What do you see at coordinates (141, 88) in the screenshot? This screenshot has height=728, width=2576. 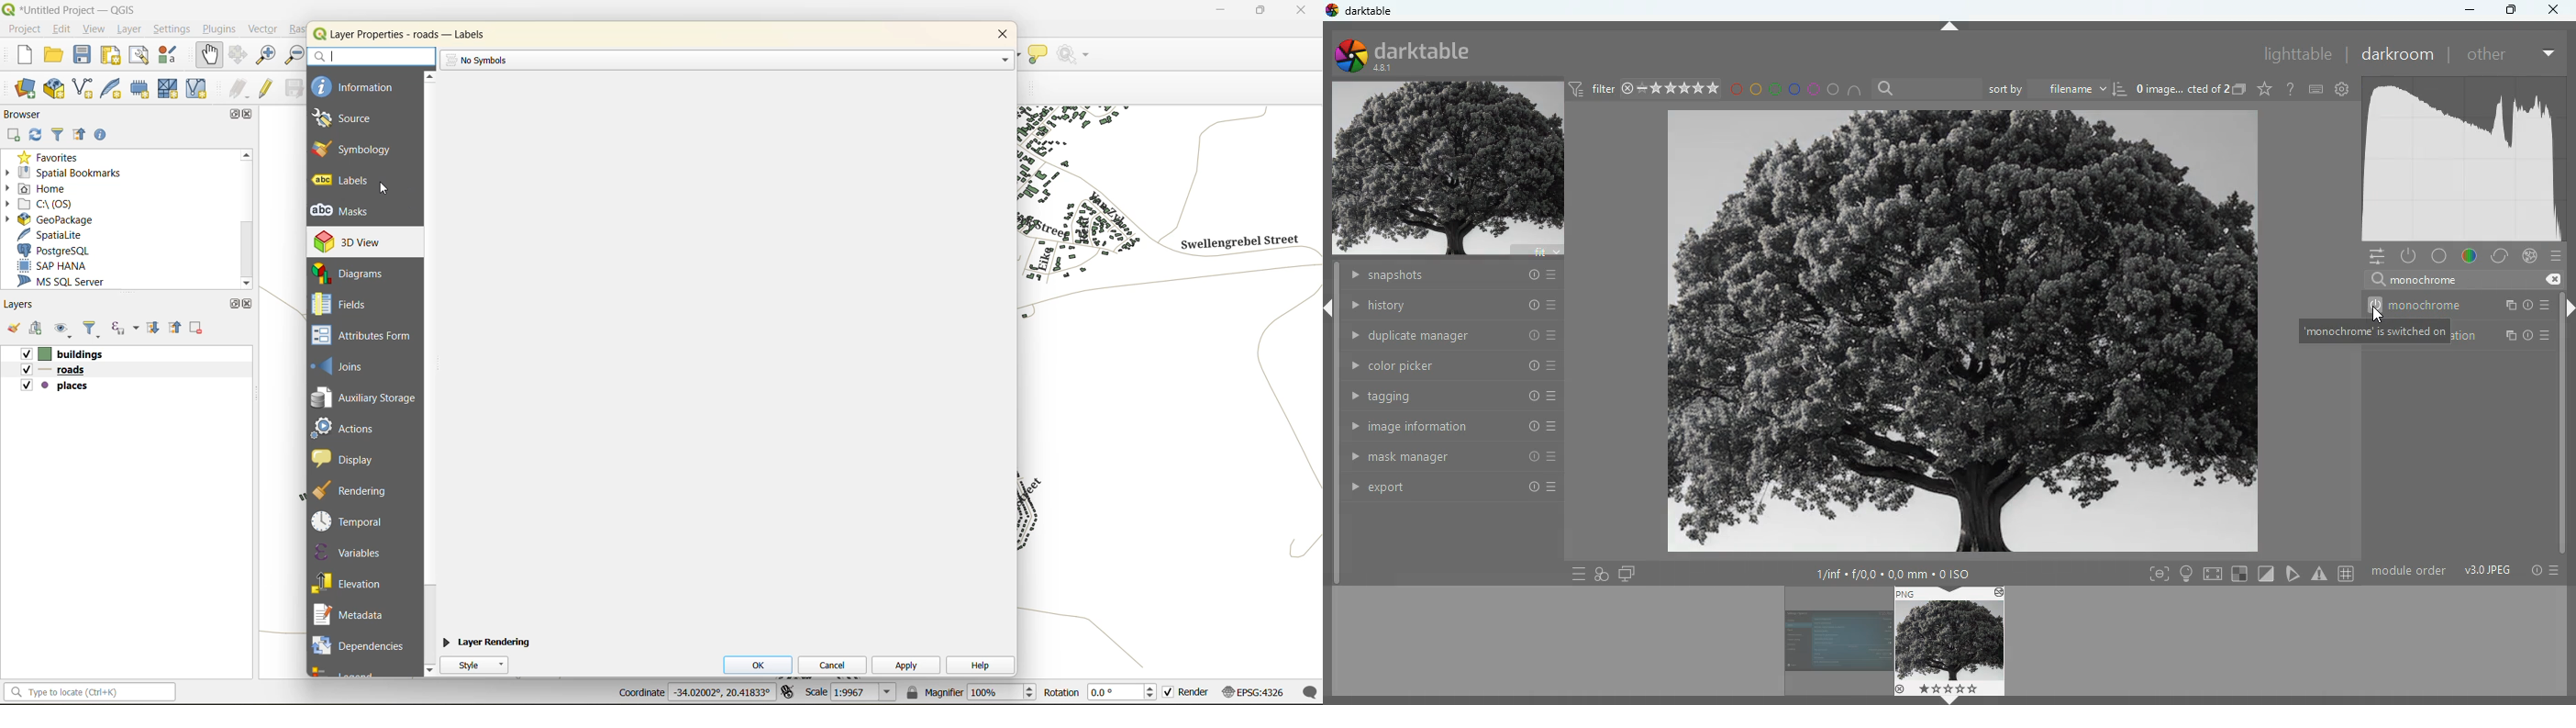 I see `temporary scratch layer` at bounding box center [141, 88].